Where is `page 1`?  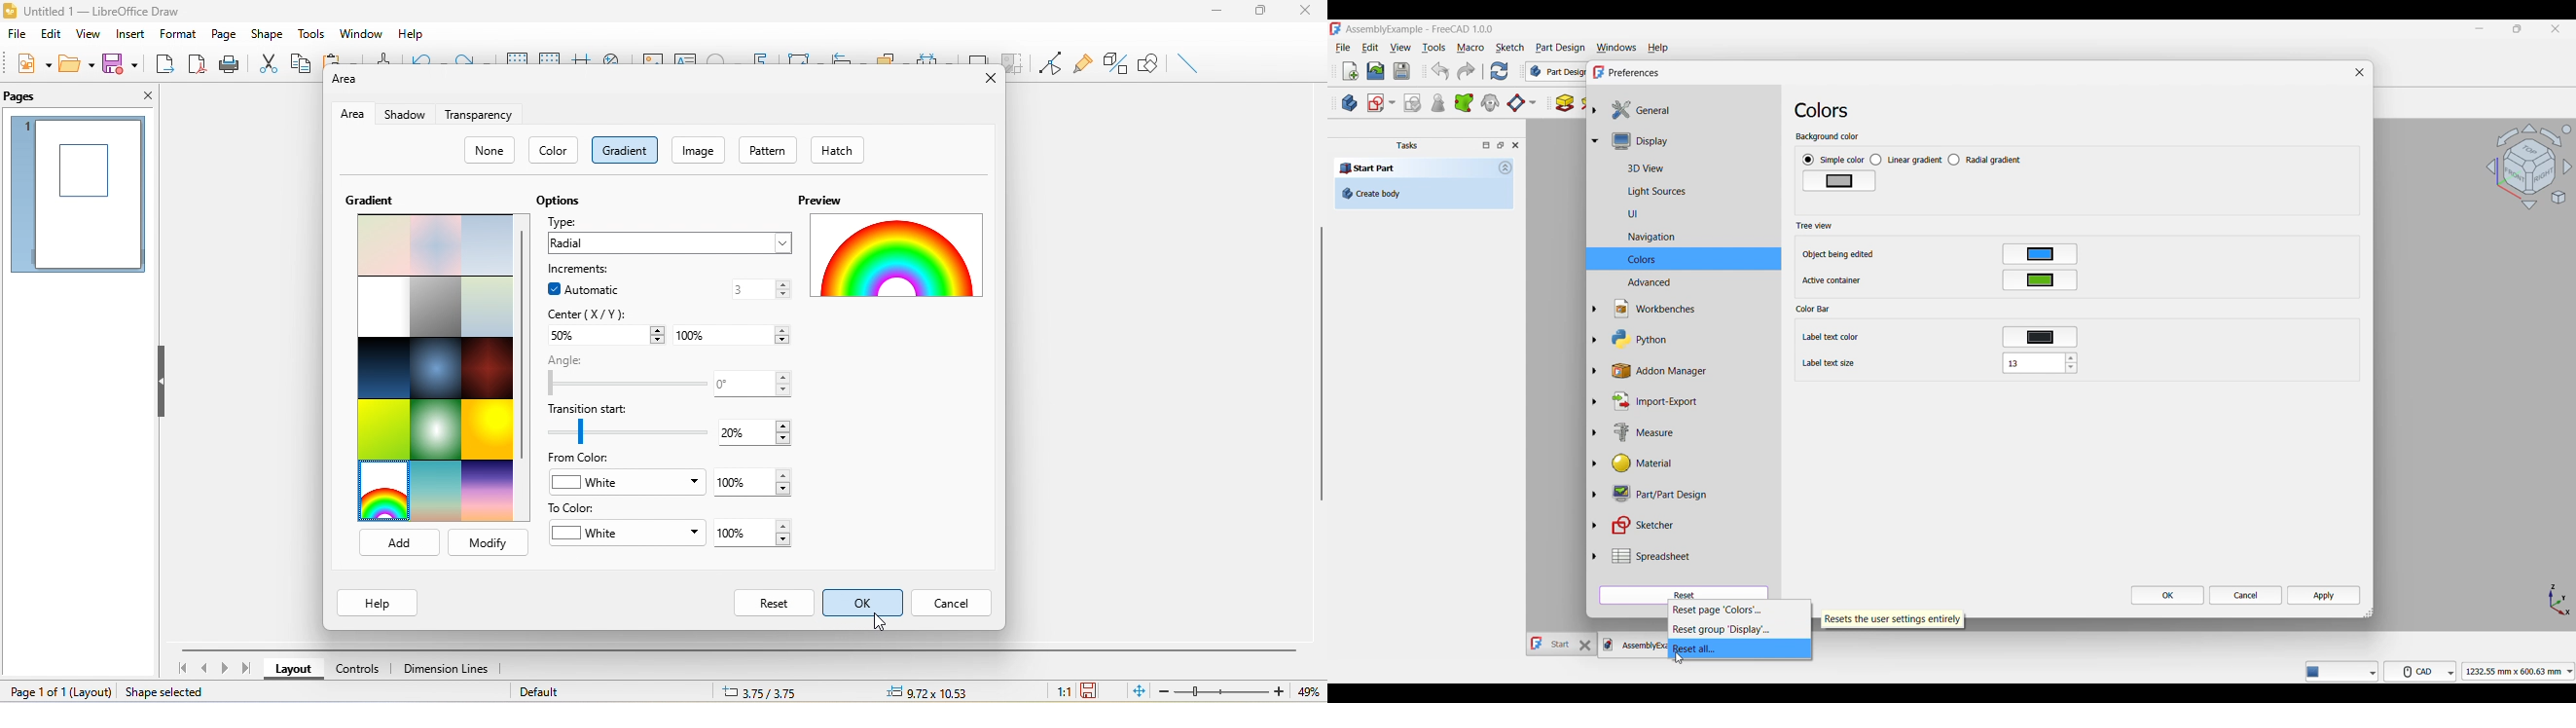 page 1 is located at coordinates (80, 194).